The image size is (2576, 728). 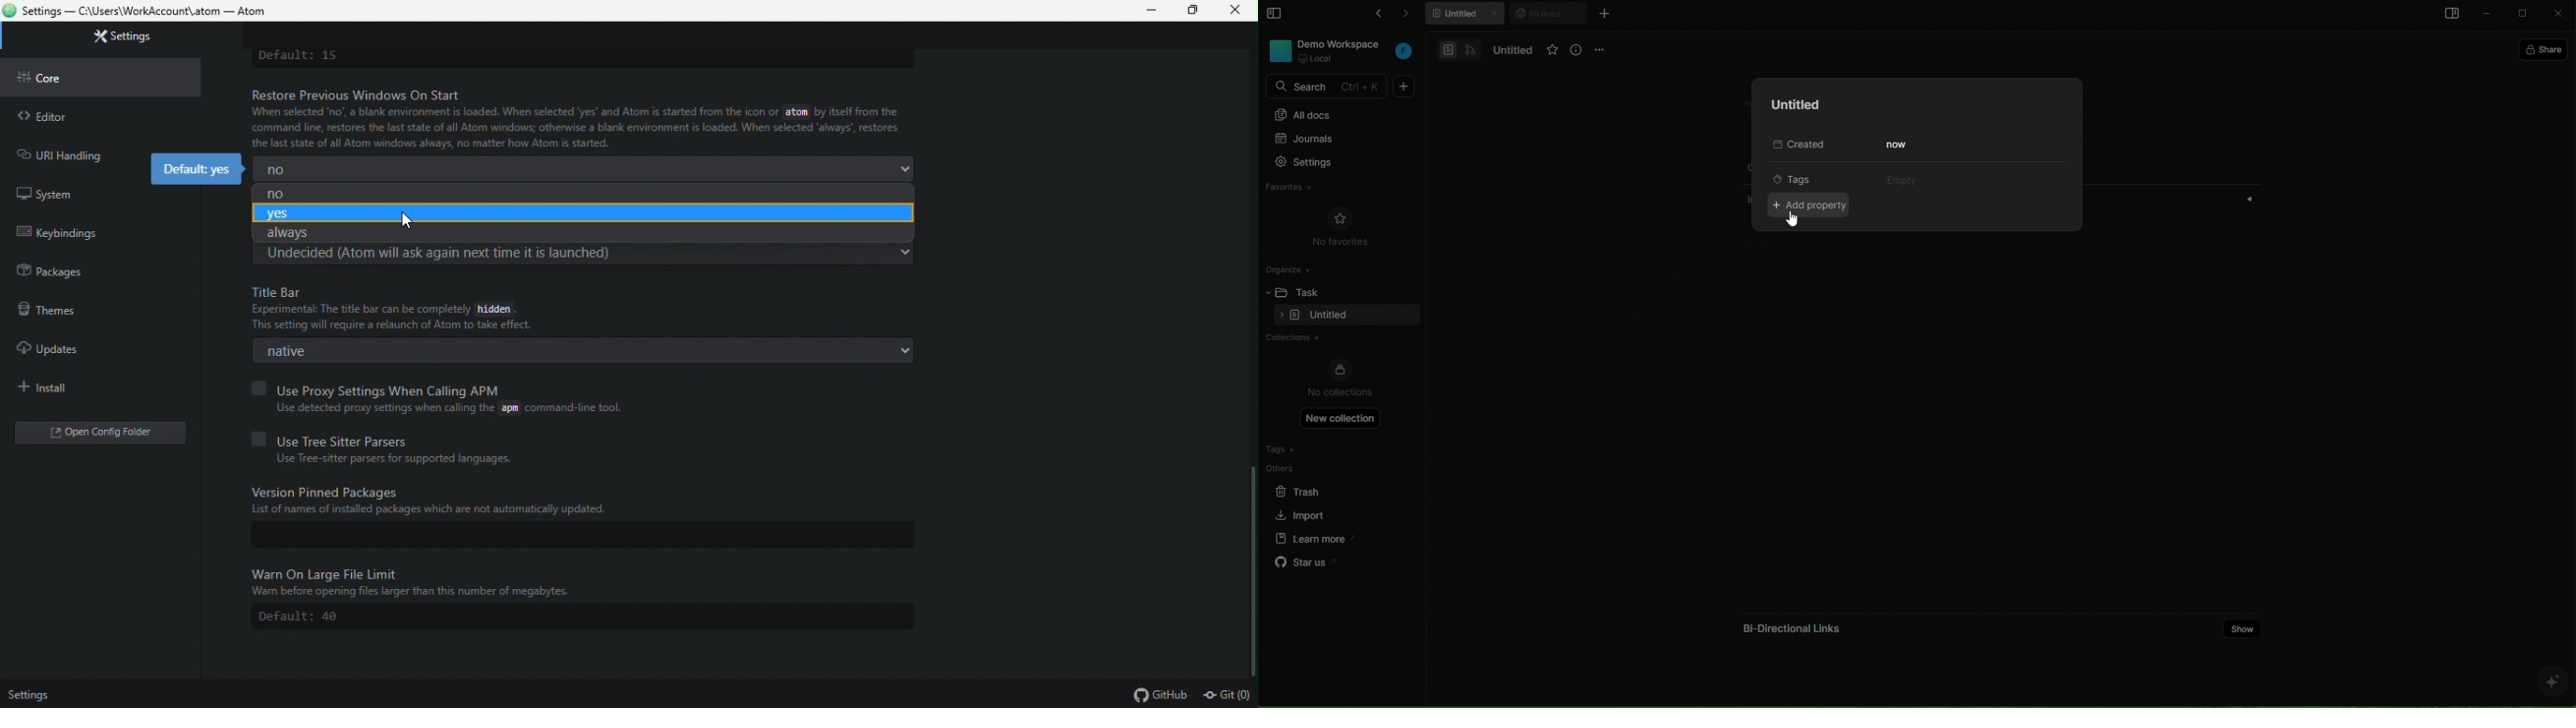 I want to click on show, so click(x=2244, y=627).